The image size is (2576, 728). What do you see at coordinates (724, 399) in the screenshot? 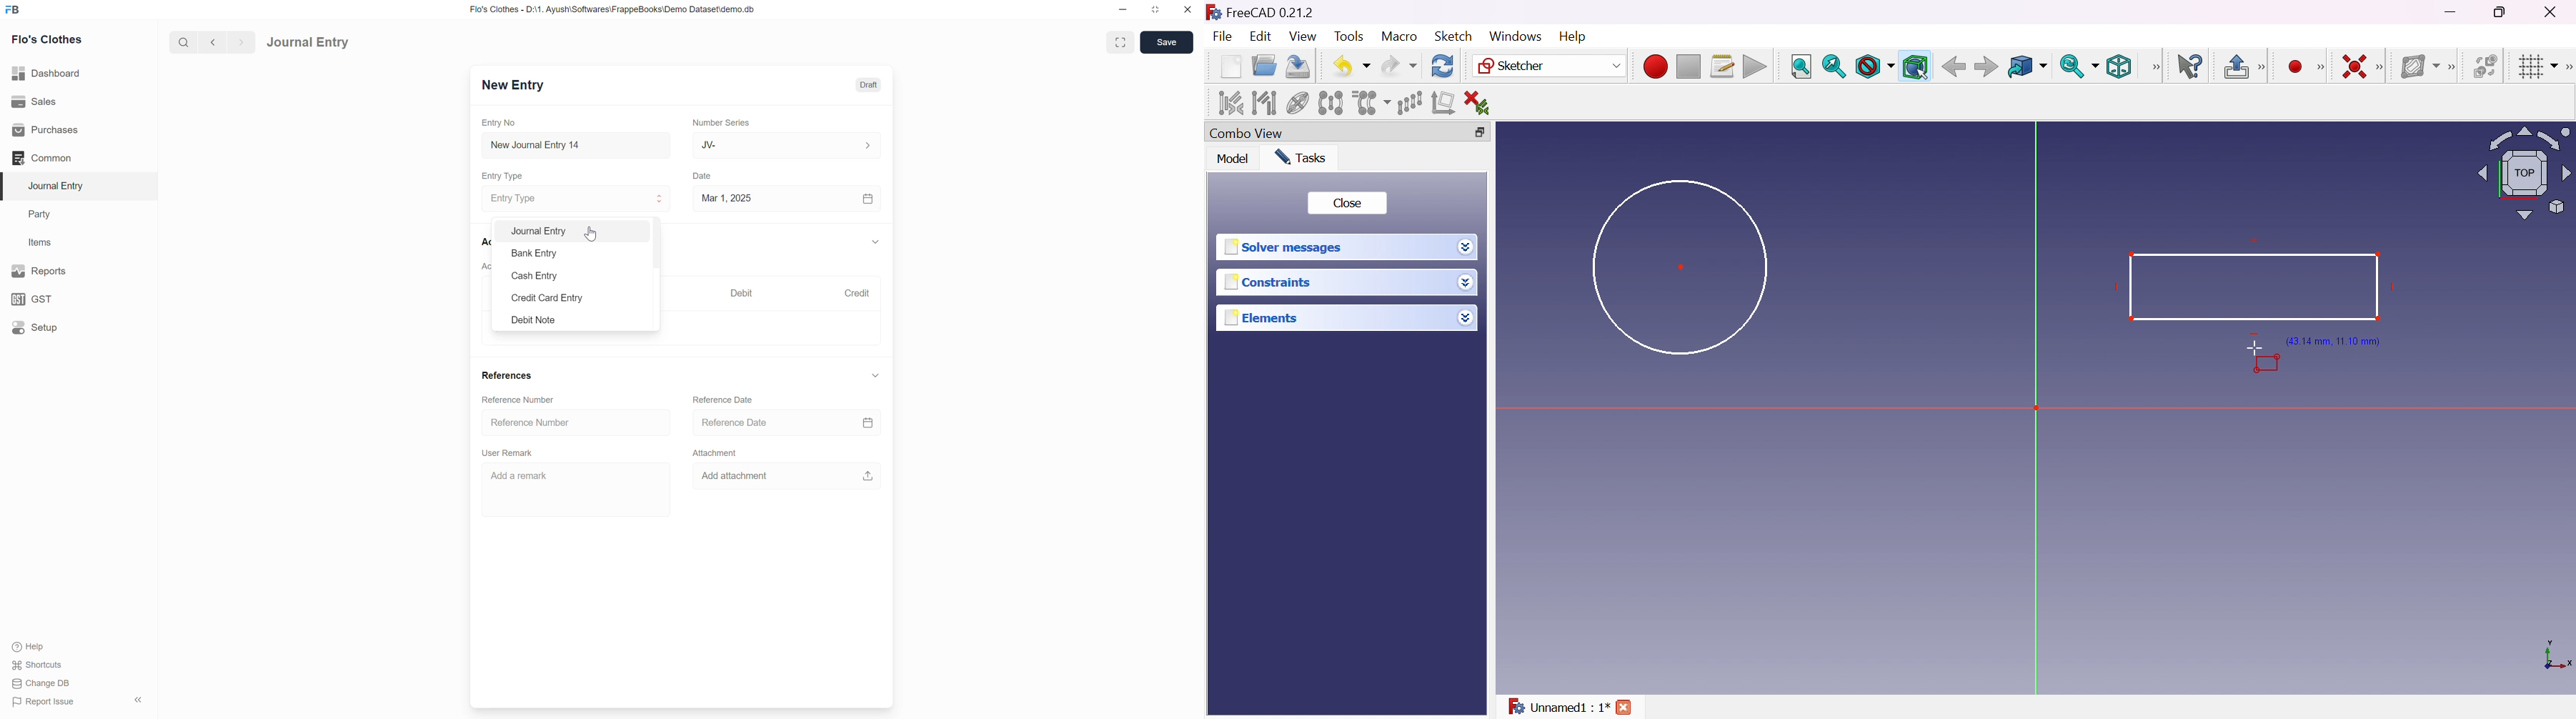
I see `Reference Date` at bounding box center [724, 399].